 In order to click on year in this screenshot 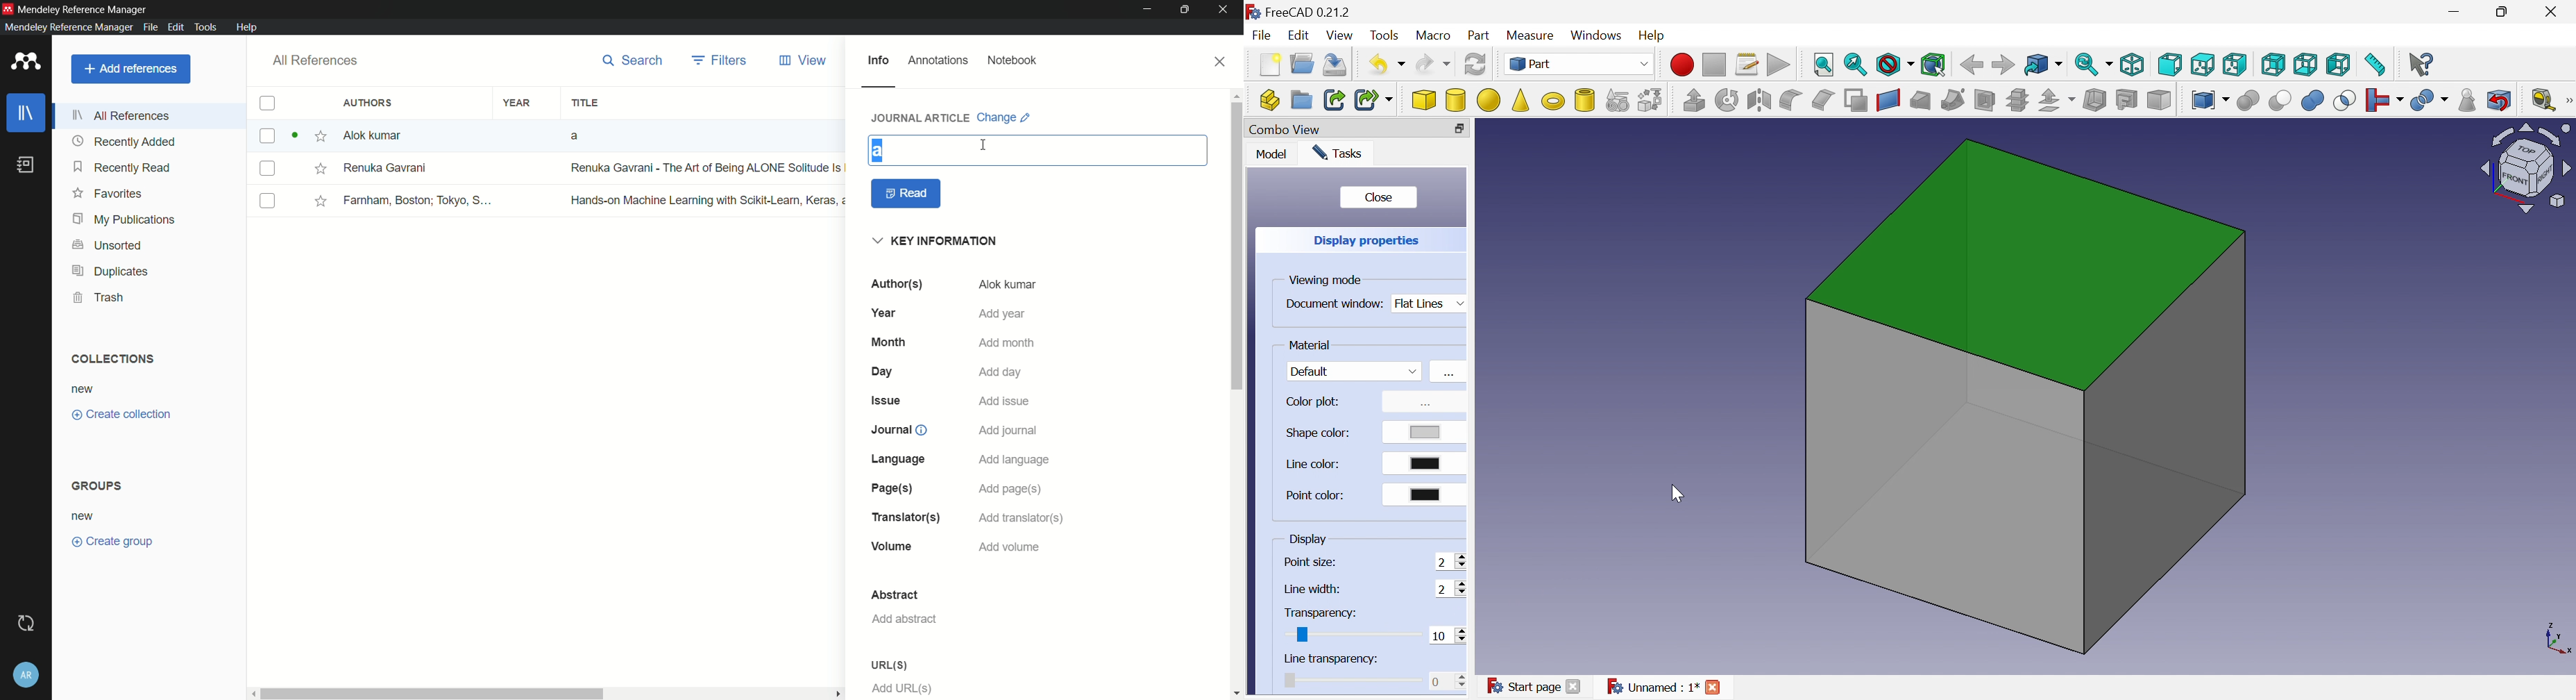, I will do `click(518, 104)`.